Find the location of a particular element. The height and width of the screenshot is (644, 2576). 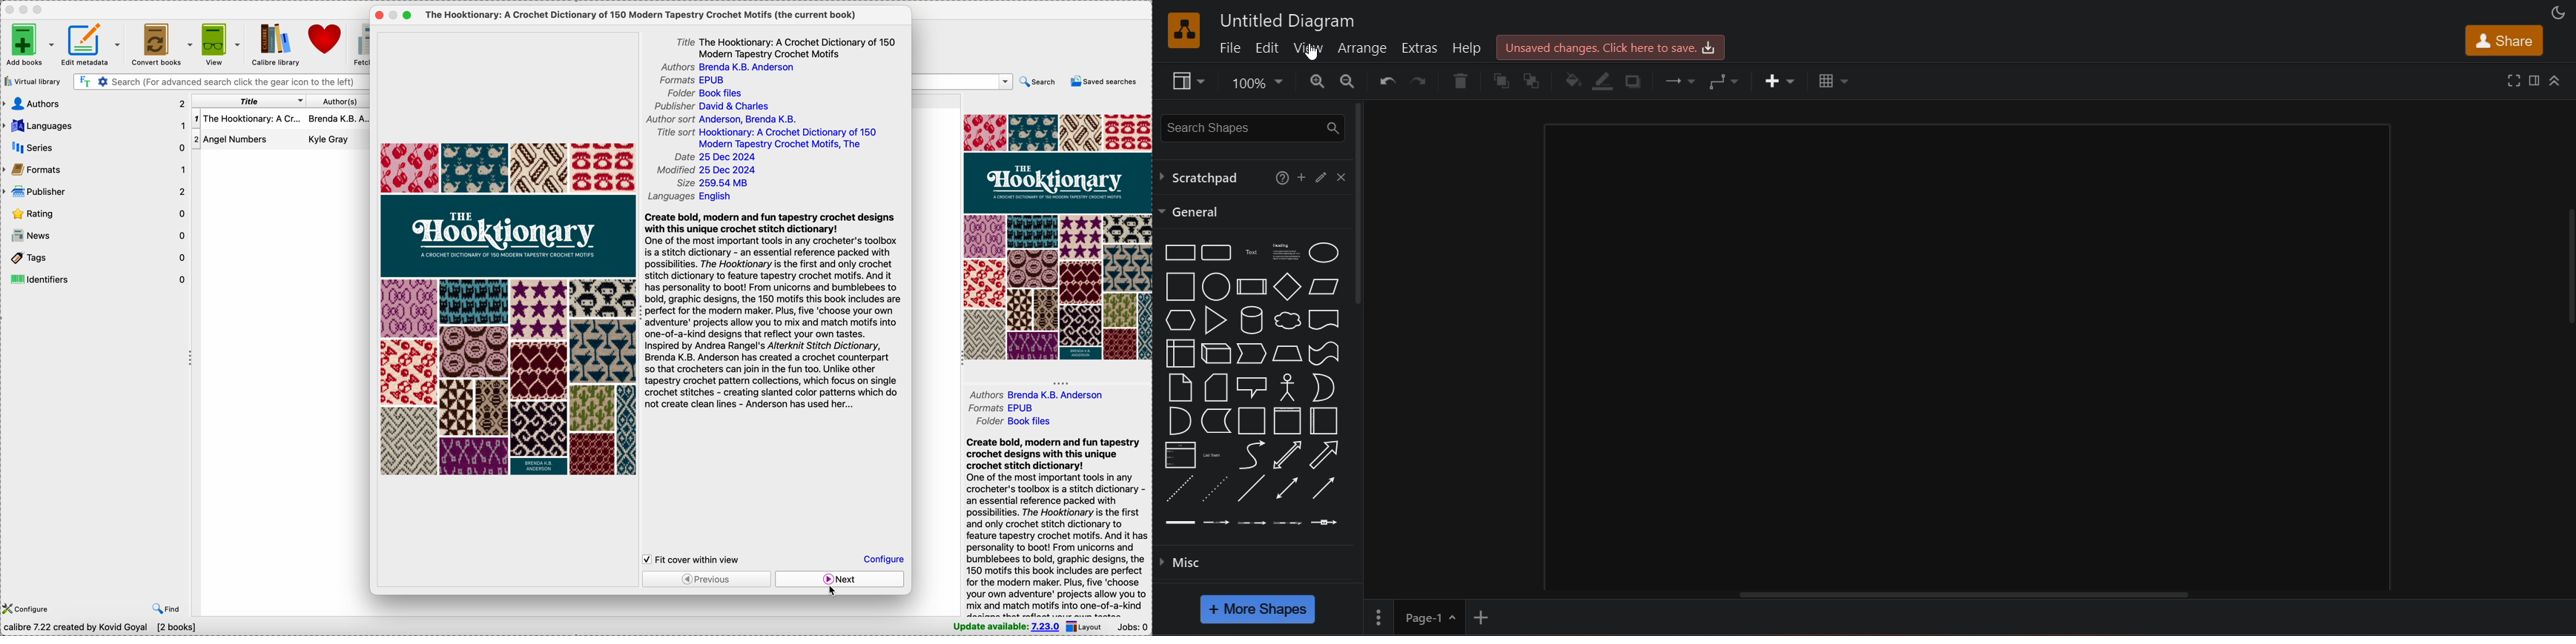

rounded rectangle is located at coordinates (1216, 251).